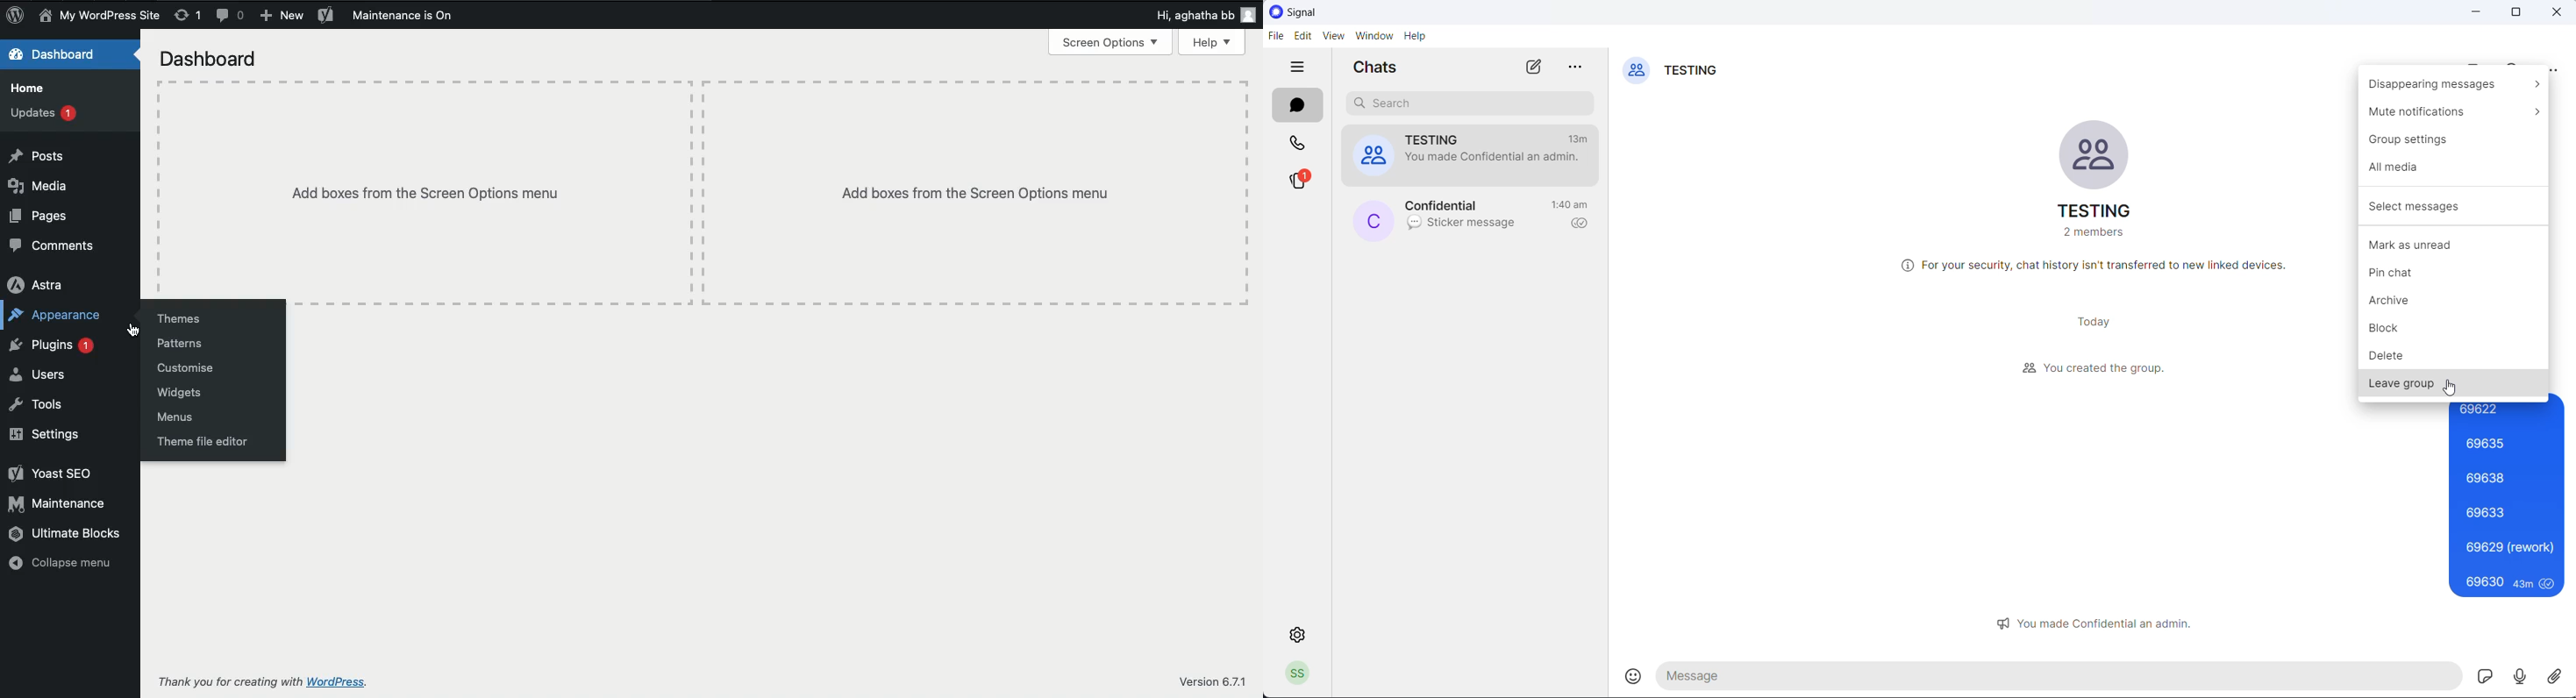 Image resolution: width=2576 pixels, height=700 pixels. What do you see at coordinates (2560, 13) in the screenshot?
I see `close` at bounding box center [2560, 13].